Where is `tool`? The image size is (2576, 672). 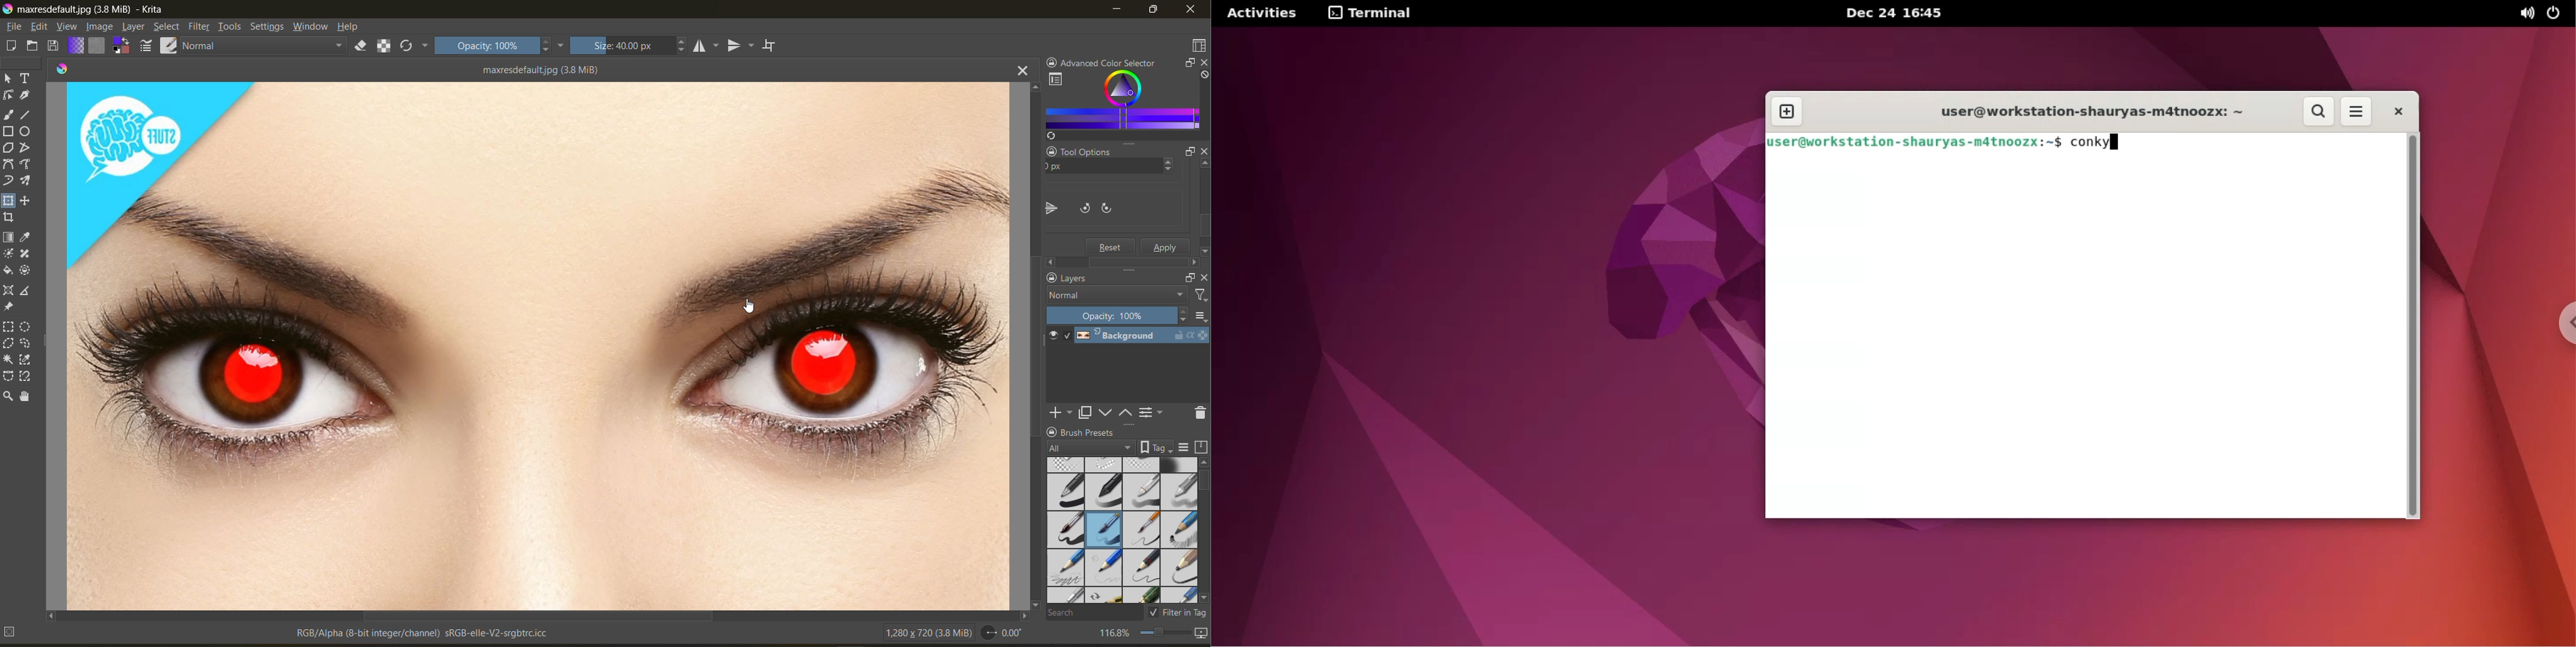 tool is located at coordinates (10, 217).